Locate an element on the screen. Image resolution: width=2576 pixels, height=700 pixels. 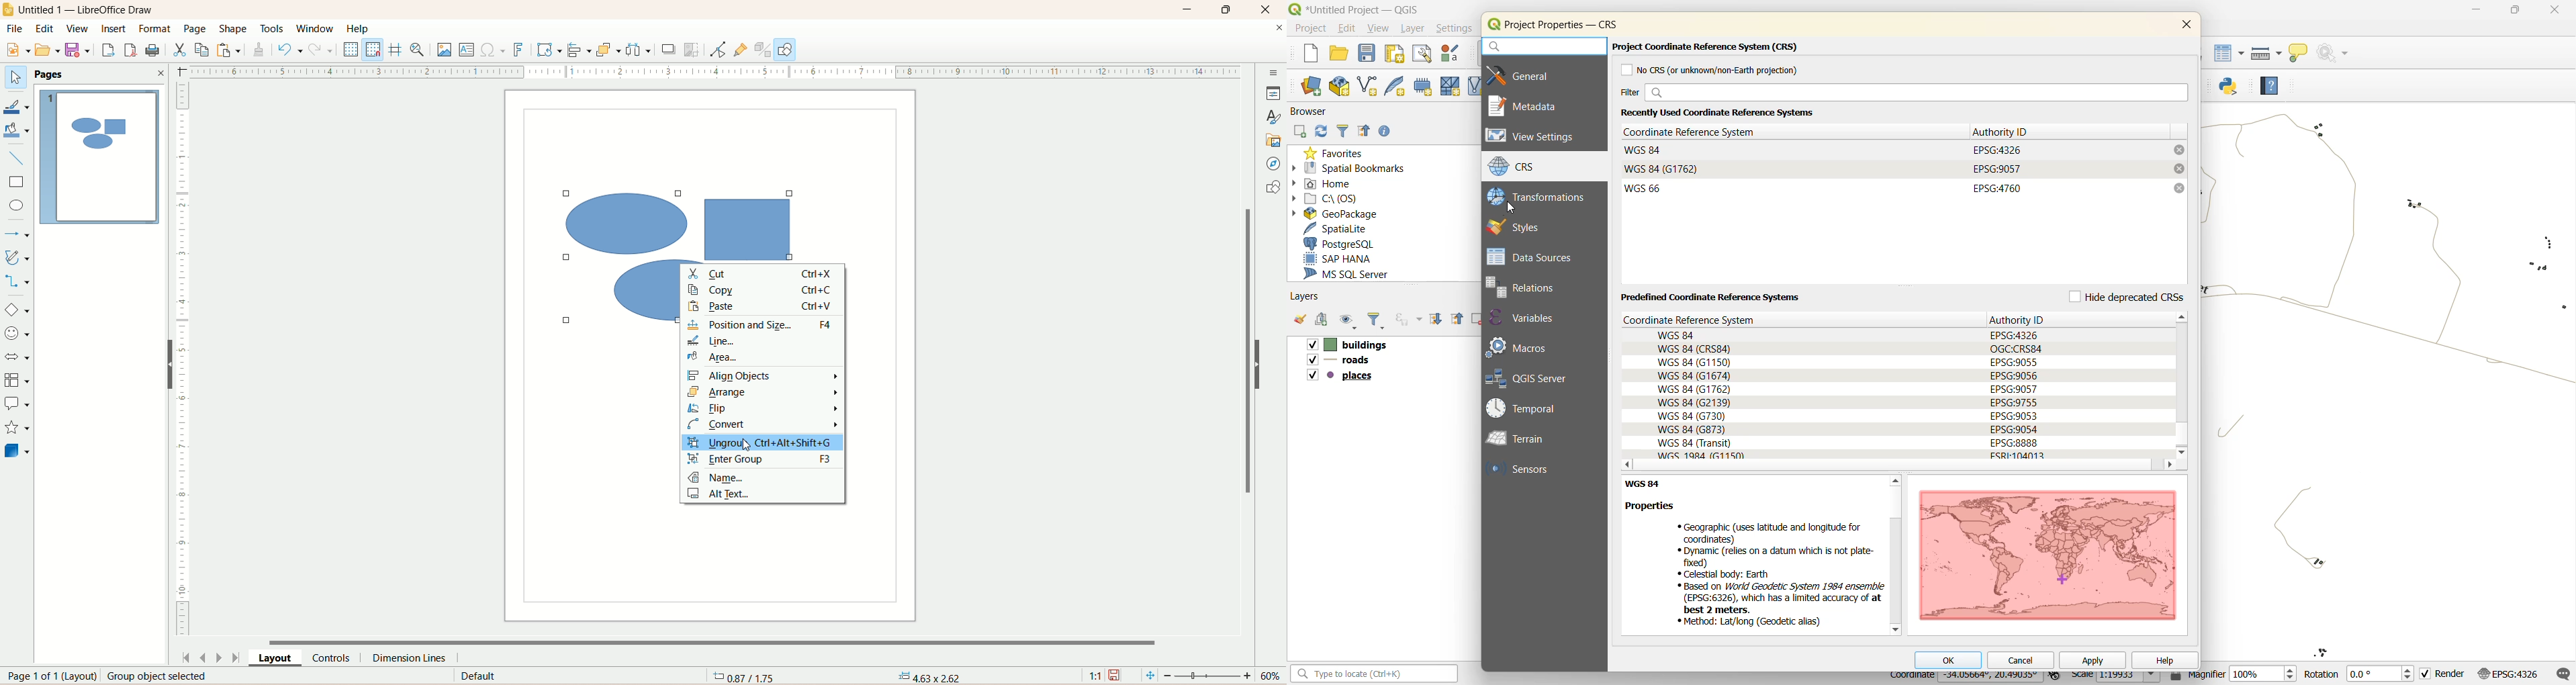
open is located at coordinates (49, 50).